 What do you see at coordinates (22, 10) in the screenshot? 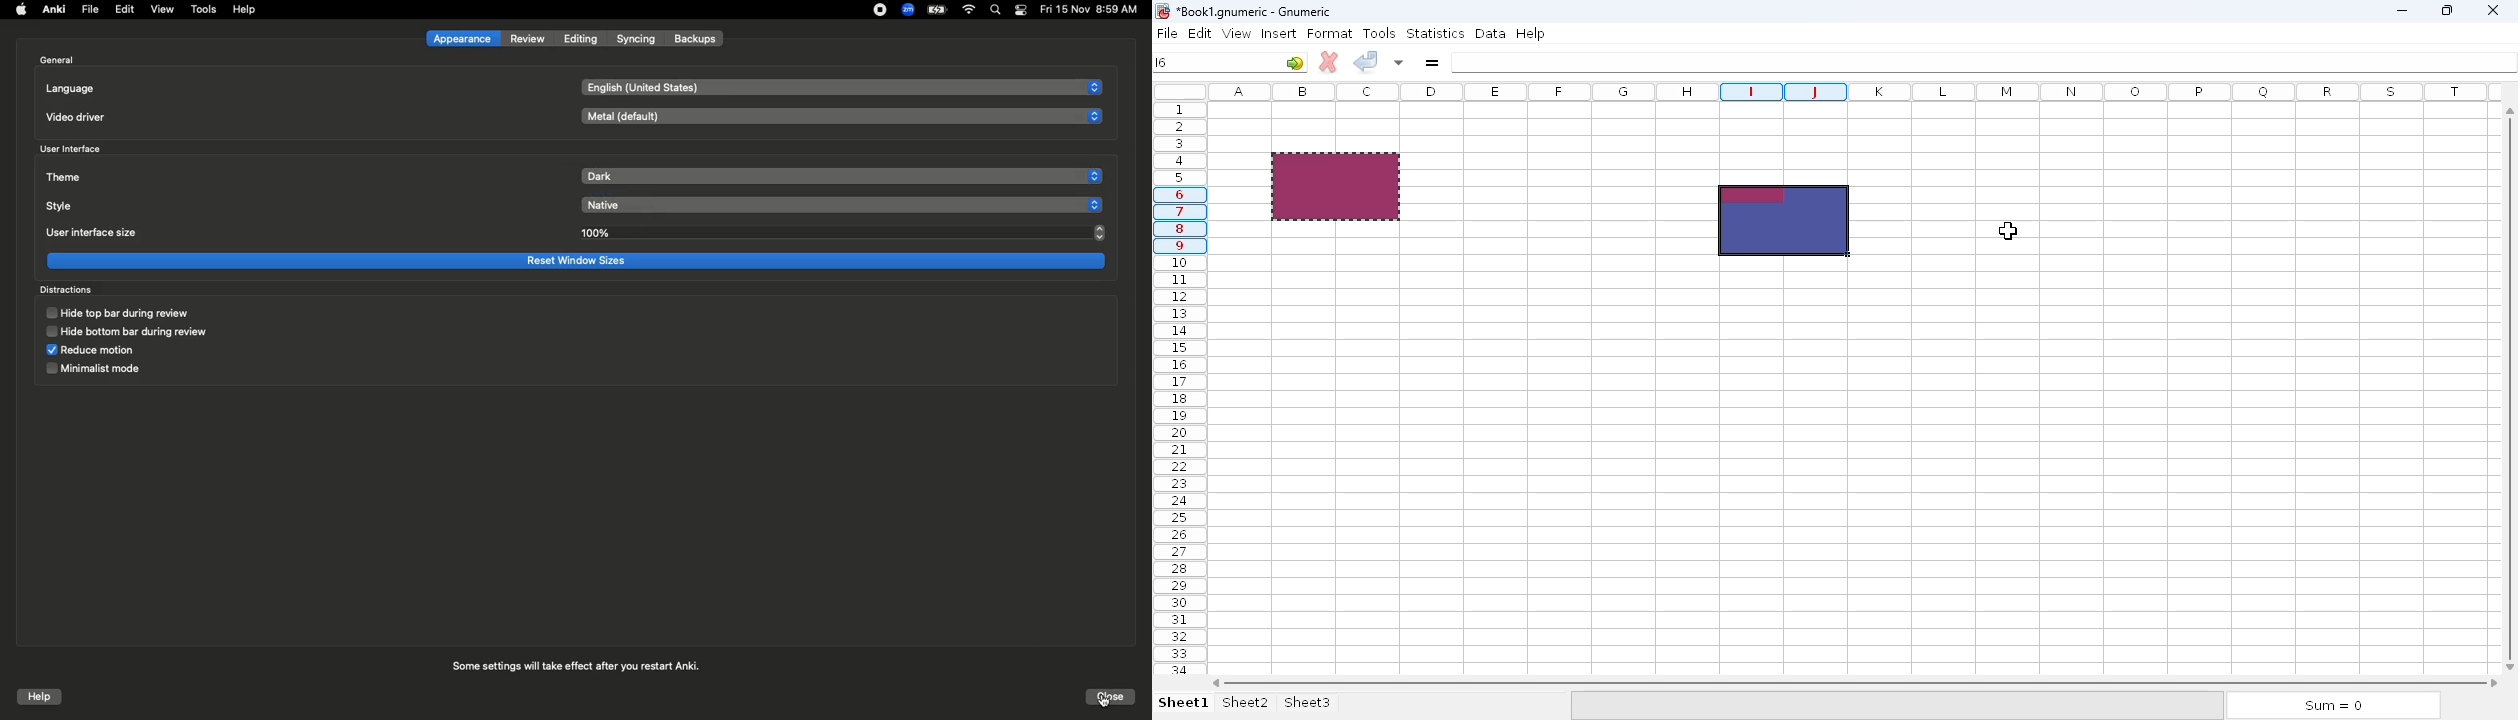
I see `Apple logo` at bounding box center [22, 10].